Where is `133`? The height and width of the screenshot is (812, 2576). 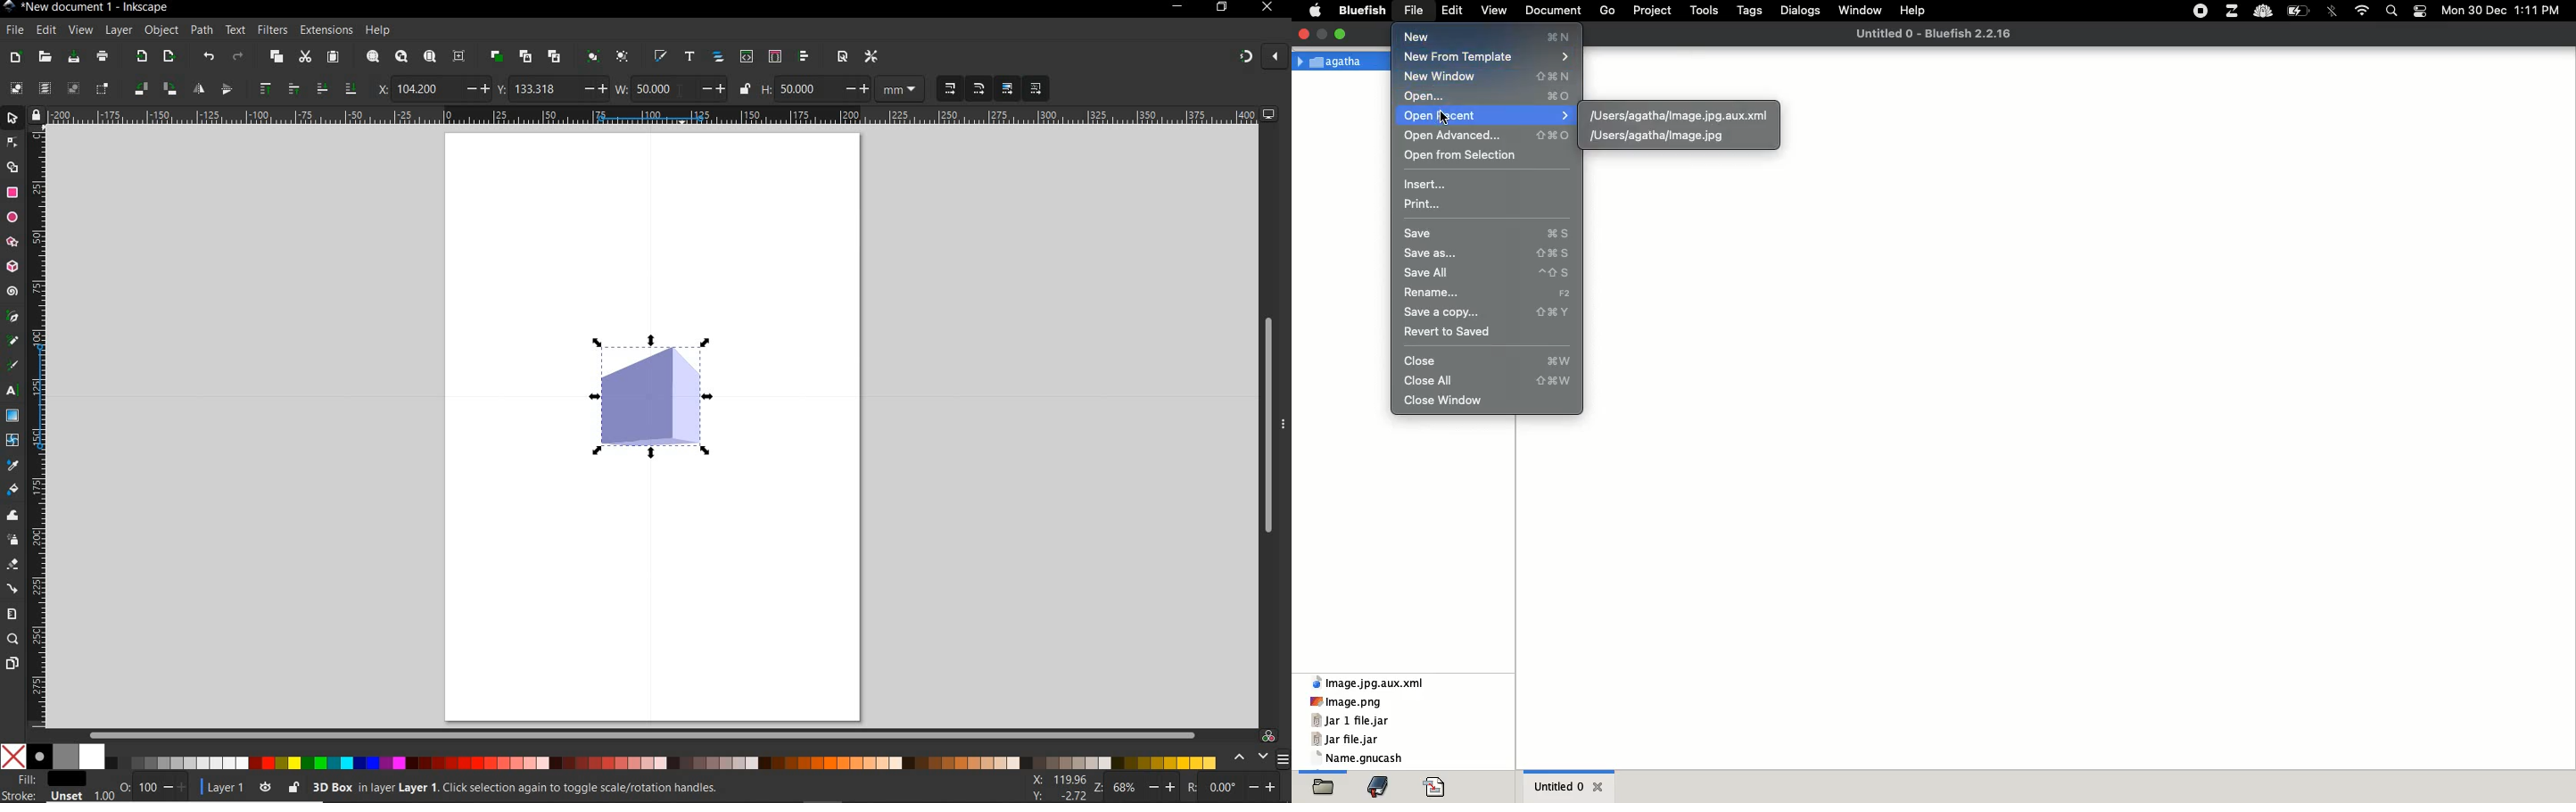 133 is located at coordinates (544, 88).